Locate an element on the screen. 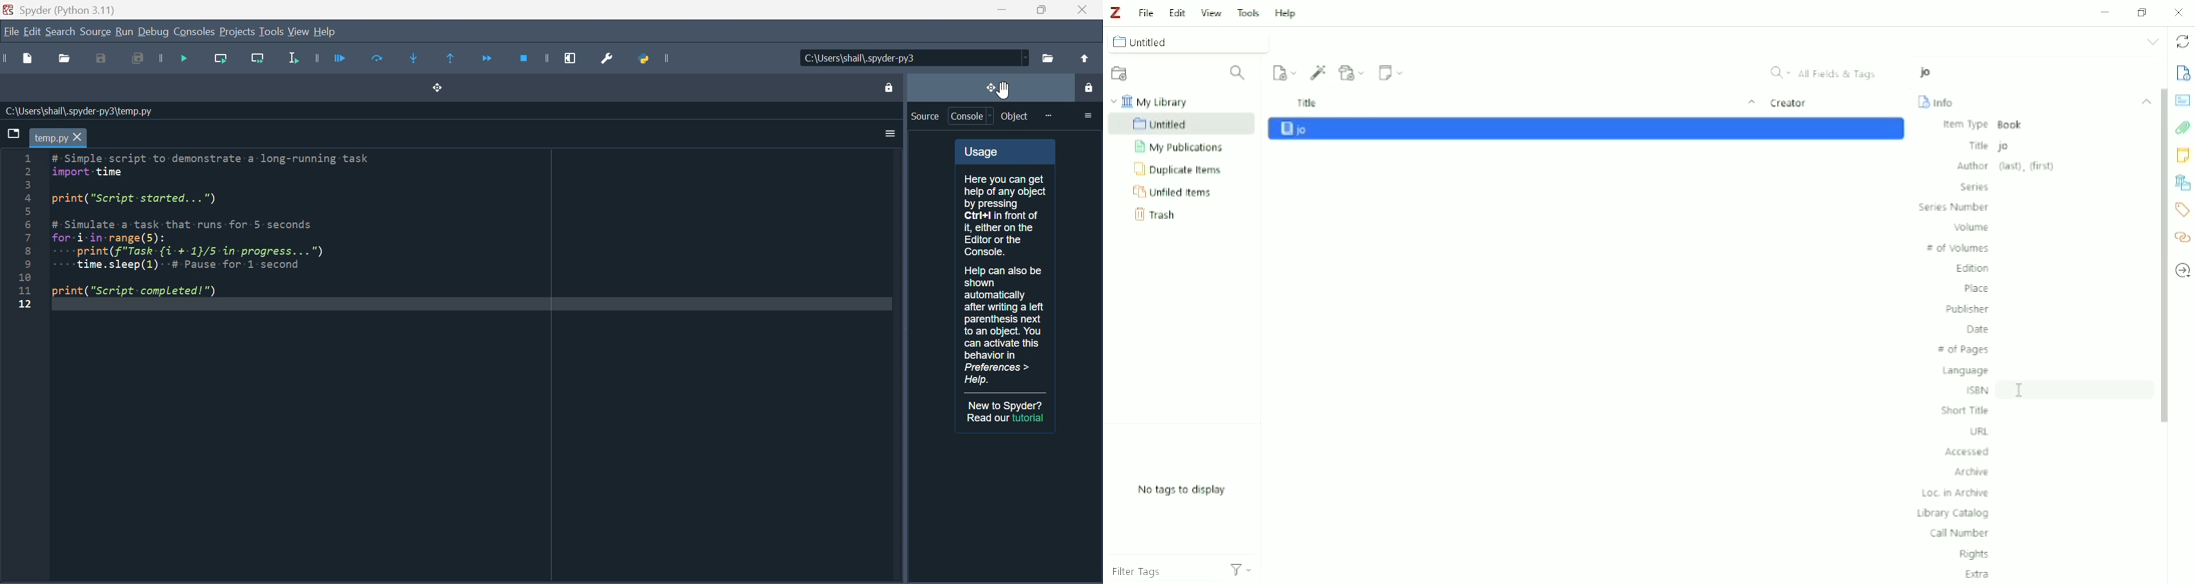 This screenshot has height=588, width=2212. C:\Users\shail\.spyder-py3\temp.py is located at coordinates (78, 111).